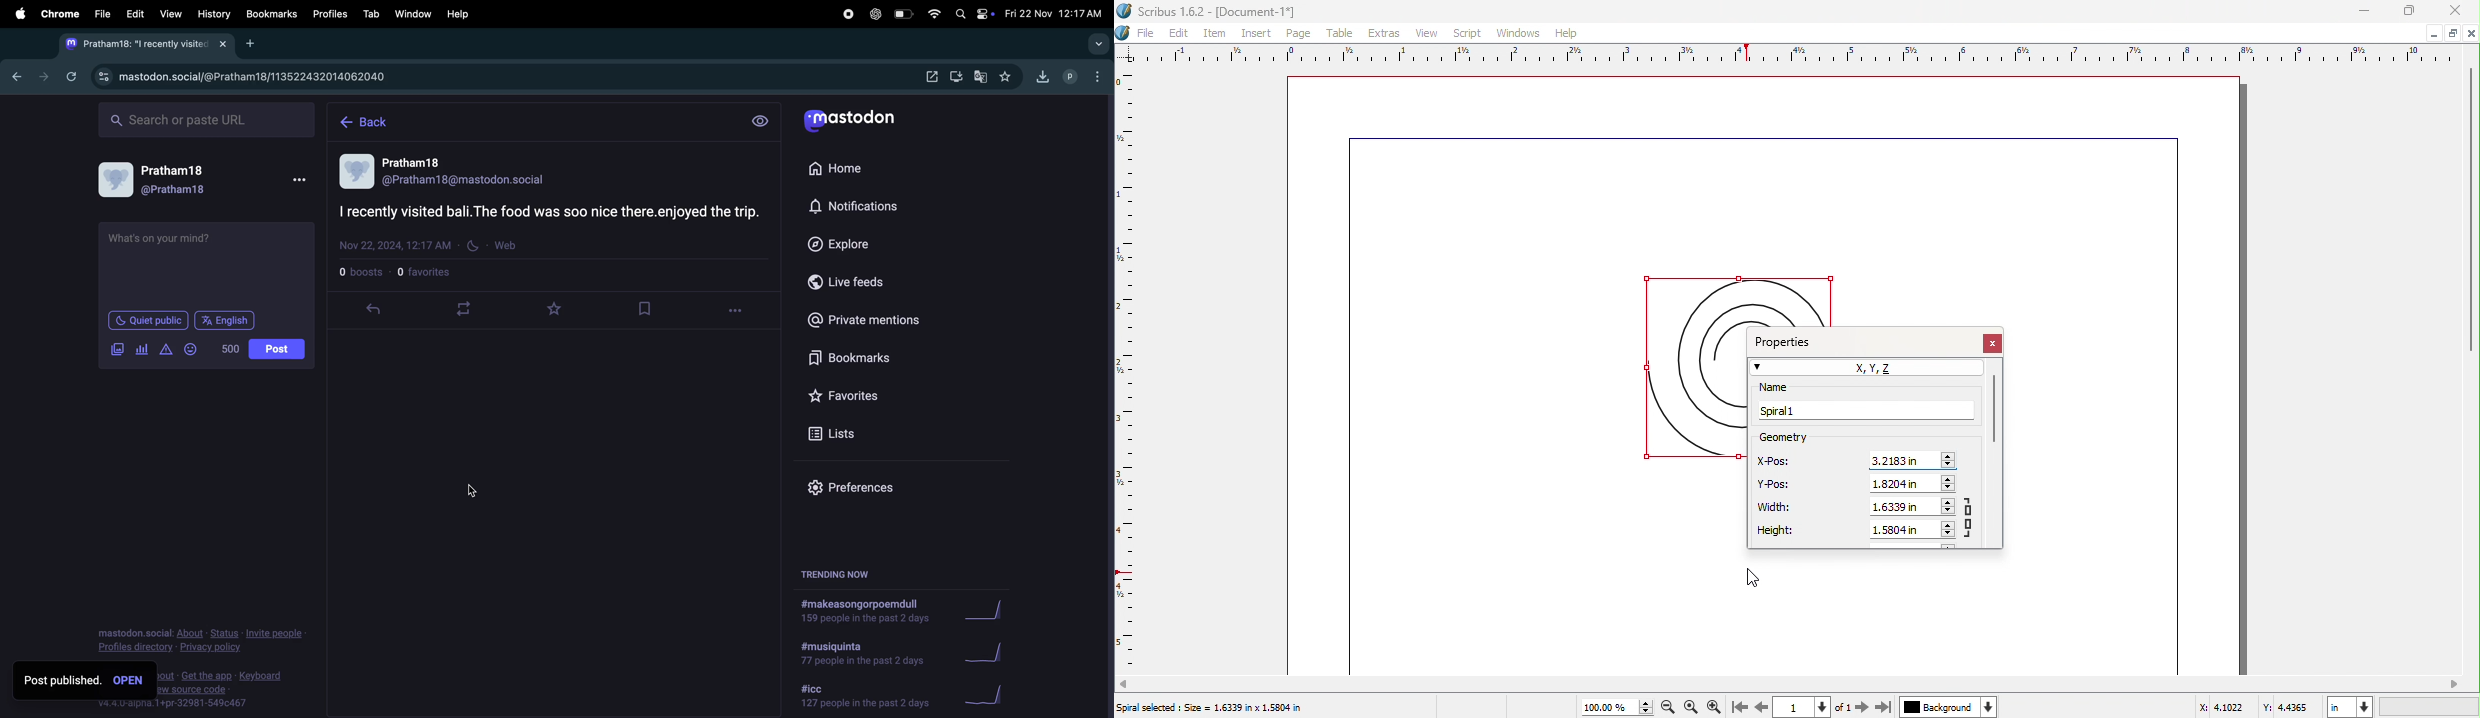 This screenshot has width=2492, height=728. Describe the element at coordinates (14, 76) in the screenshot. I see `backtab` at that location.